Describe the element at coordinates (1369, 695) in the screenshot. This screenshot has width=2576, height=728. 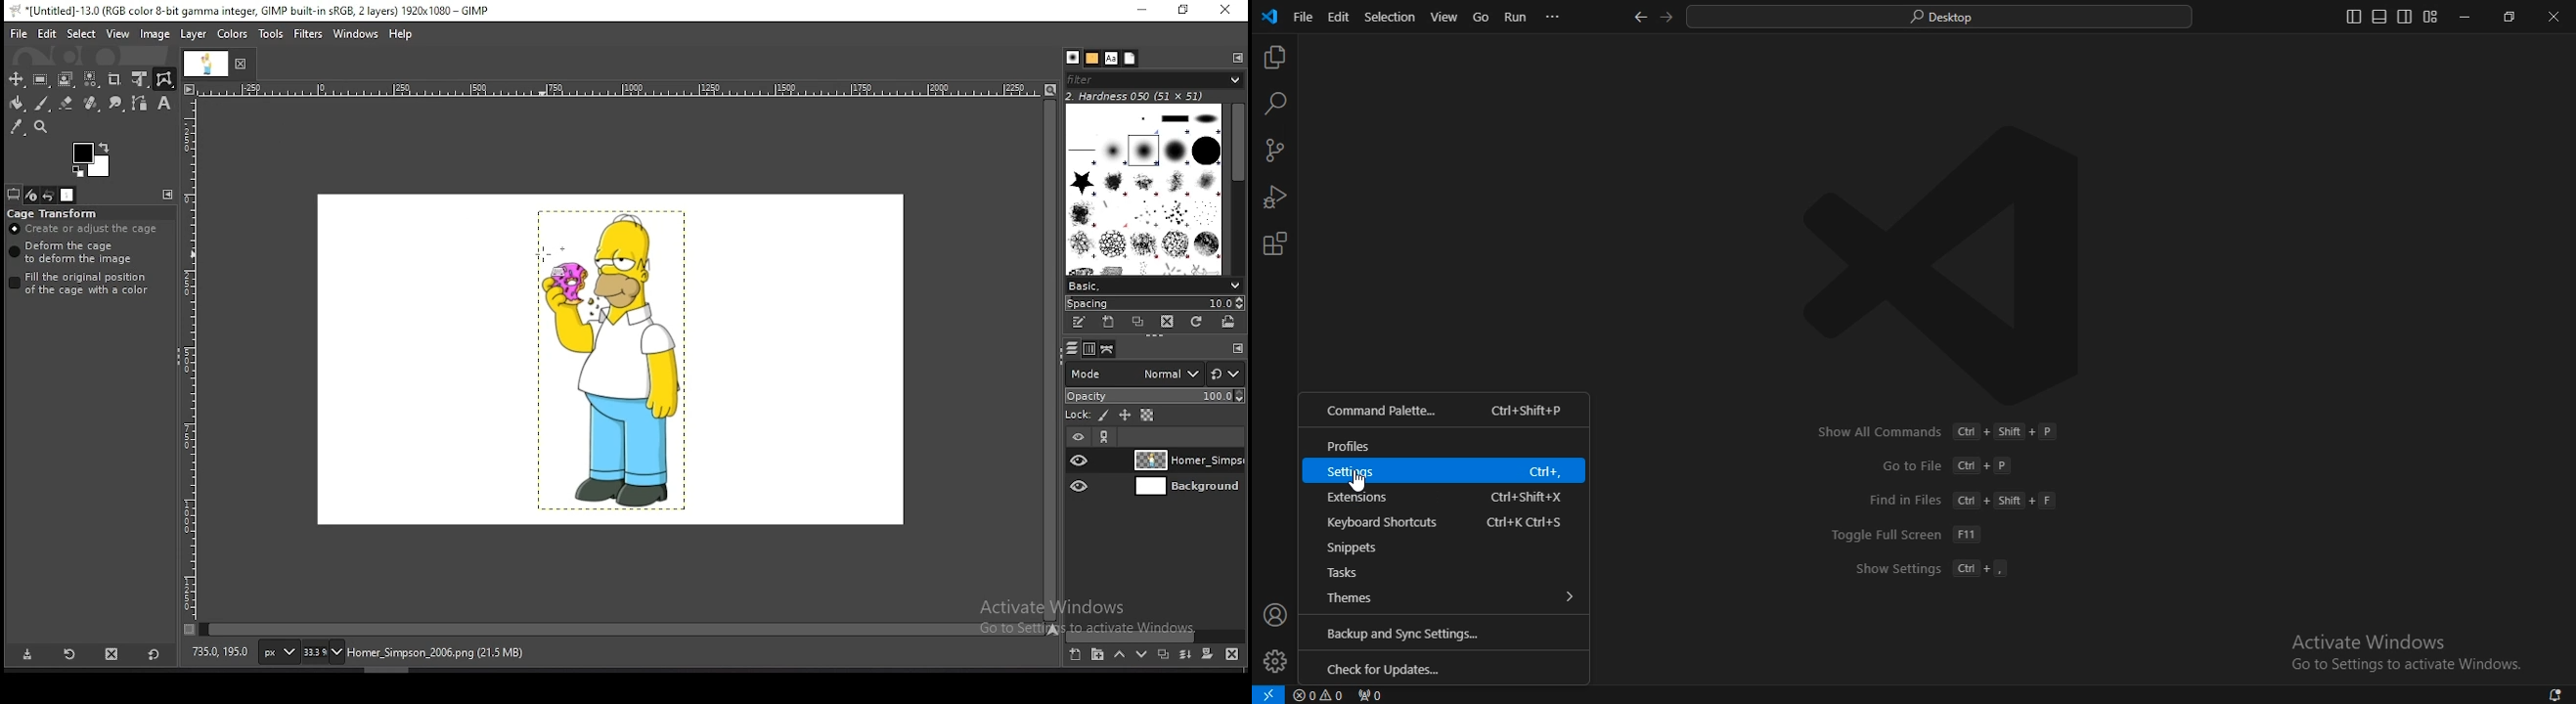
I see `no ports forwarded` at that location.